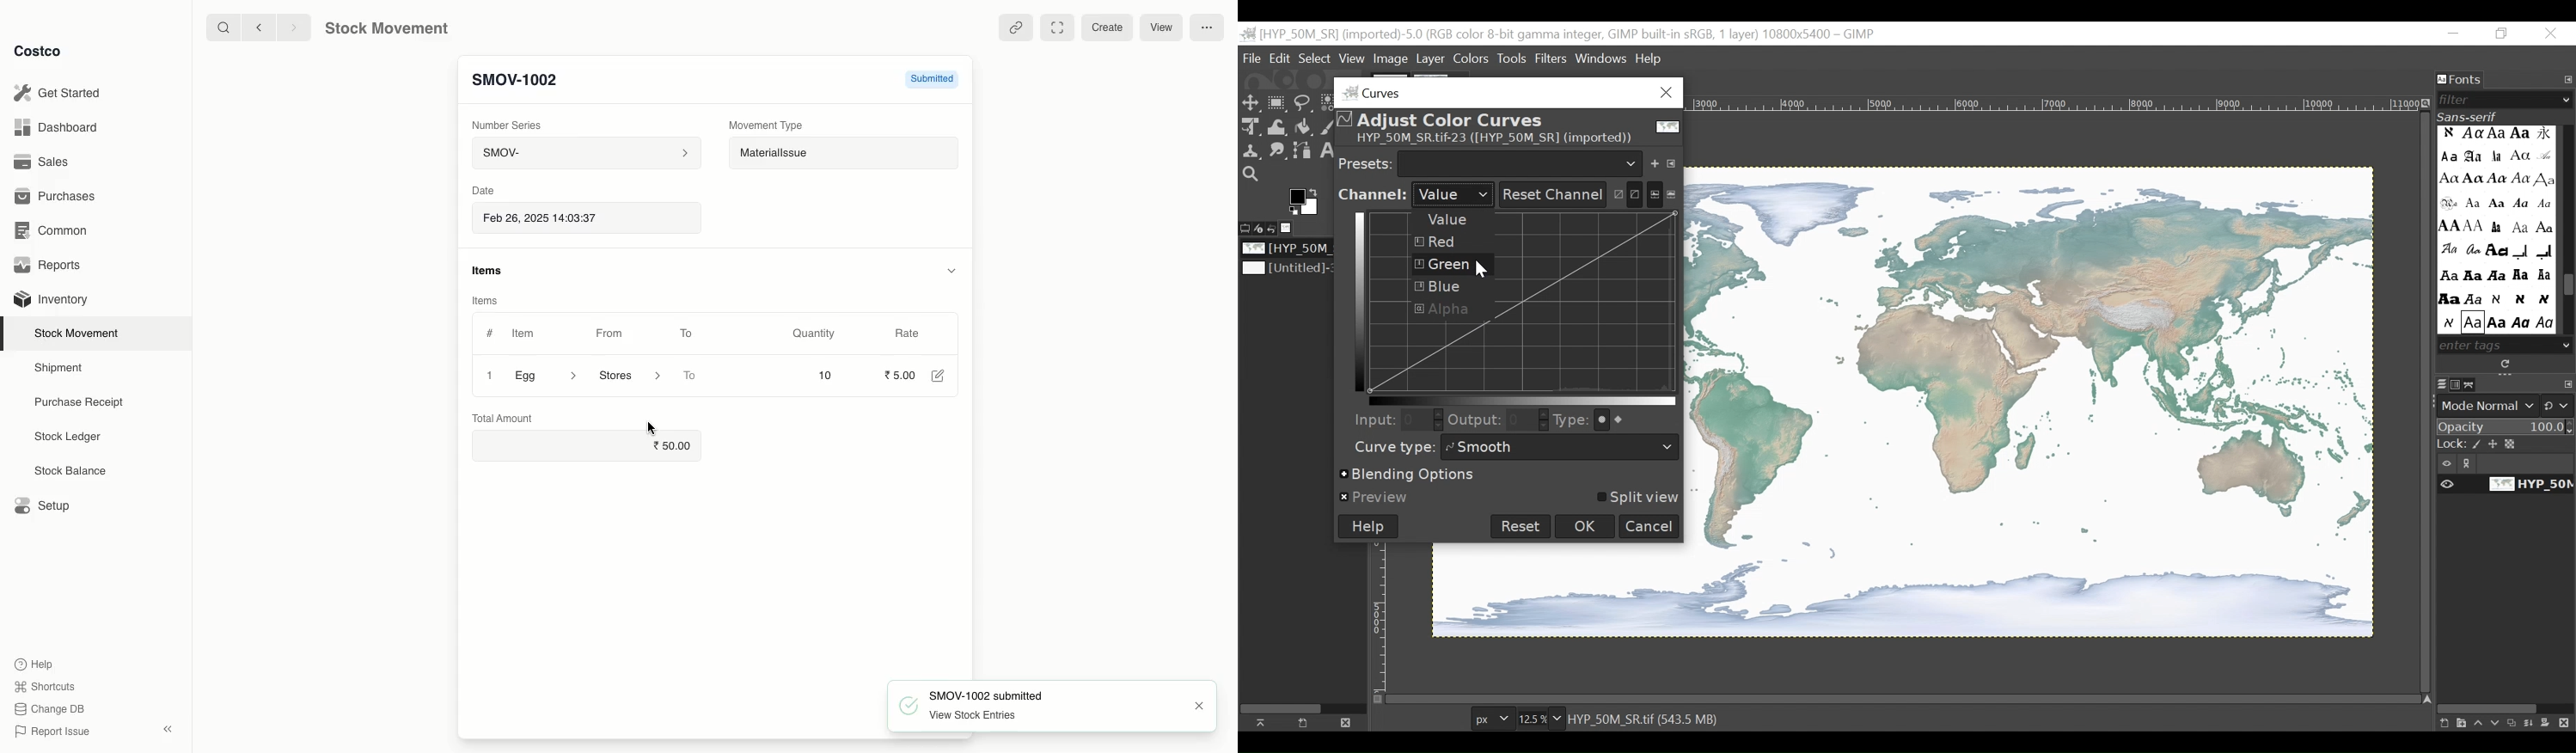  I want to click on Colors, so click(1473, 58).